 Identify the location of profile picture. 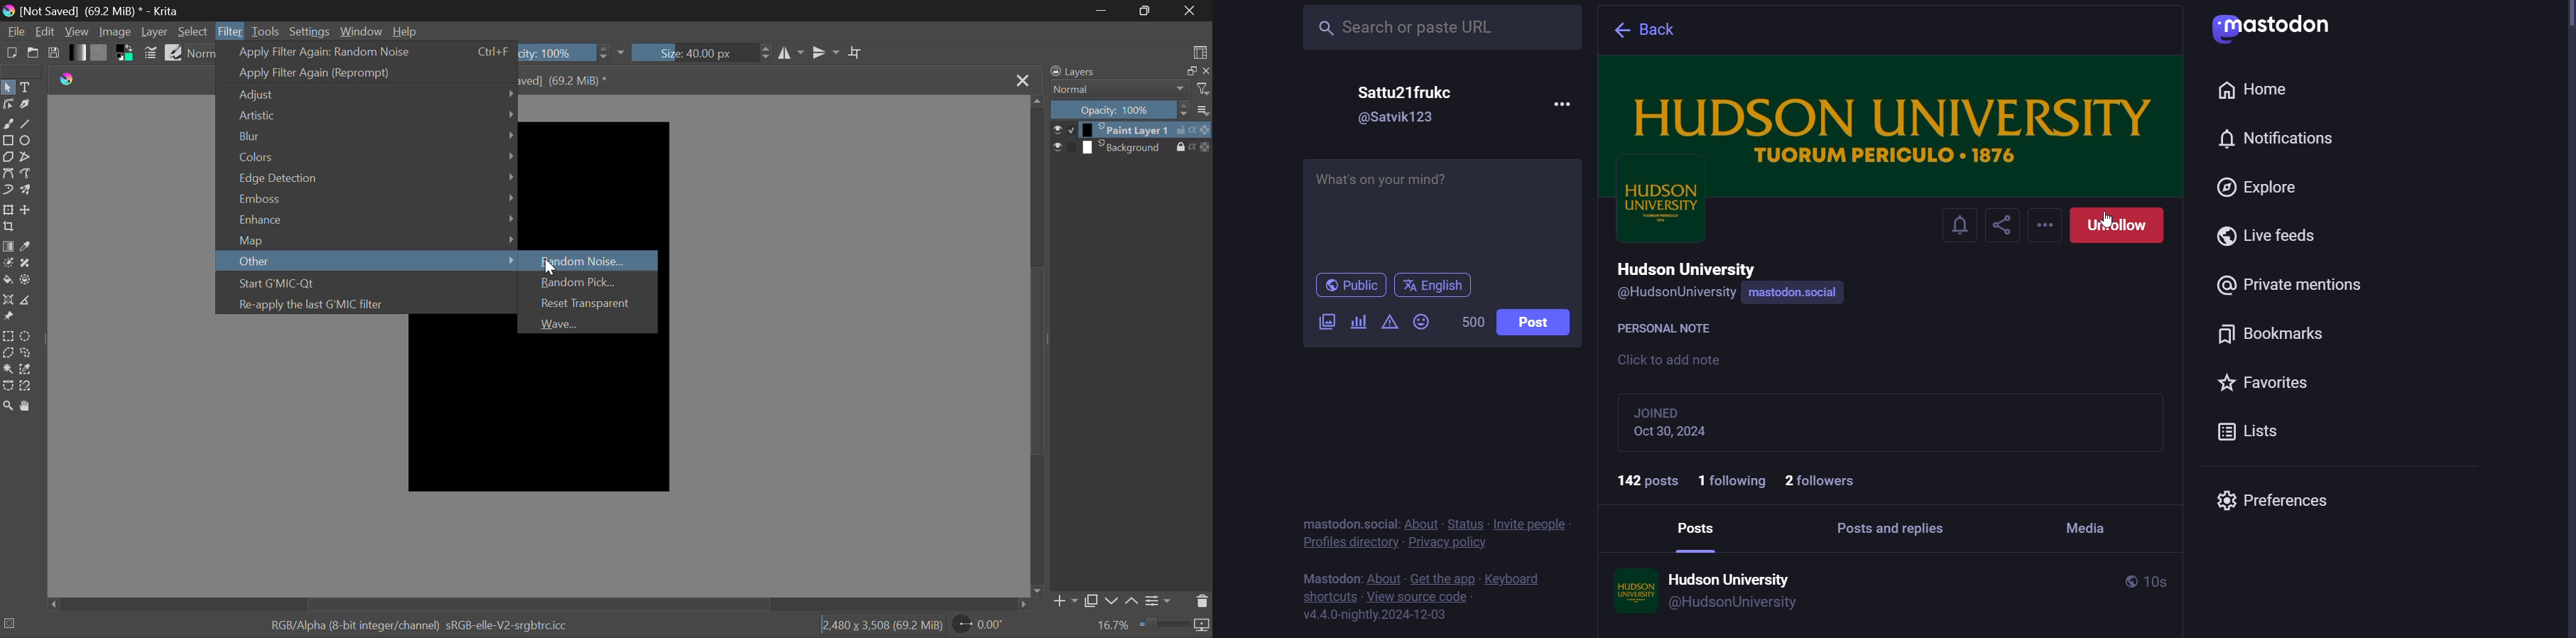
(1631, 590).